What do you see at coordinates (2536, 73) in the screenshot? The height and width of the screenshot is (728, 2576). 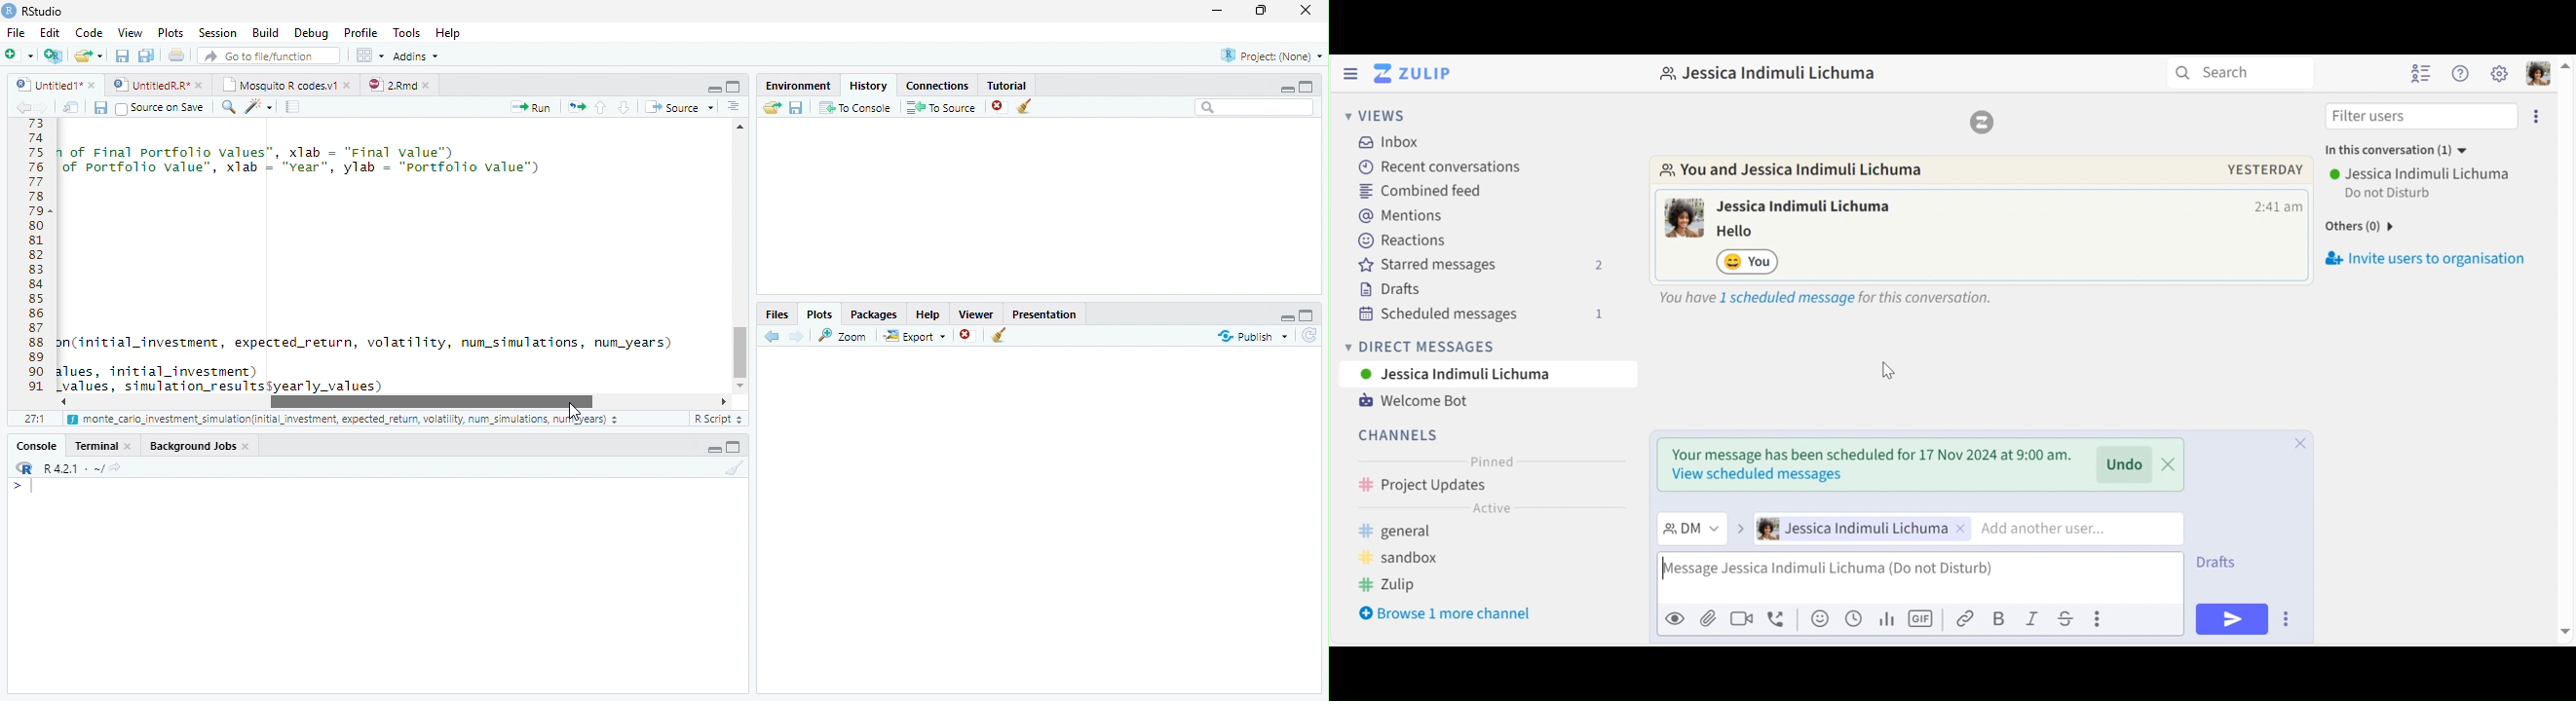 I see `Personal menu` at bounding box center [2536, 73].